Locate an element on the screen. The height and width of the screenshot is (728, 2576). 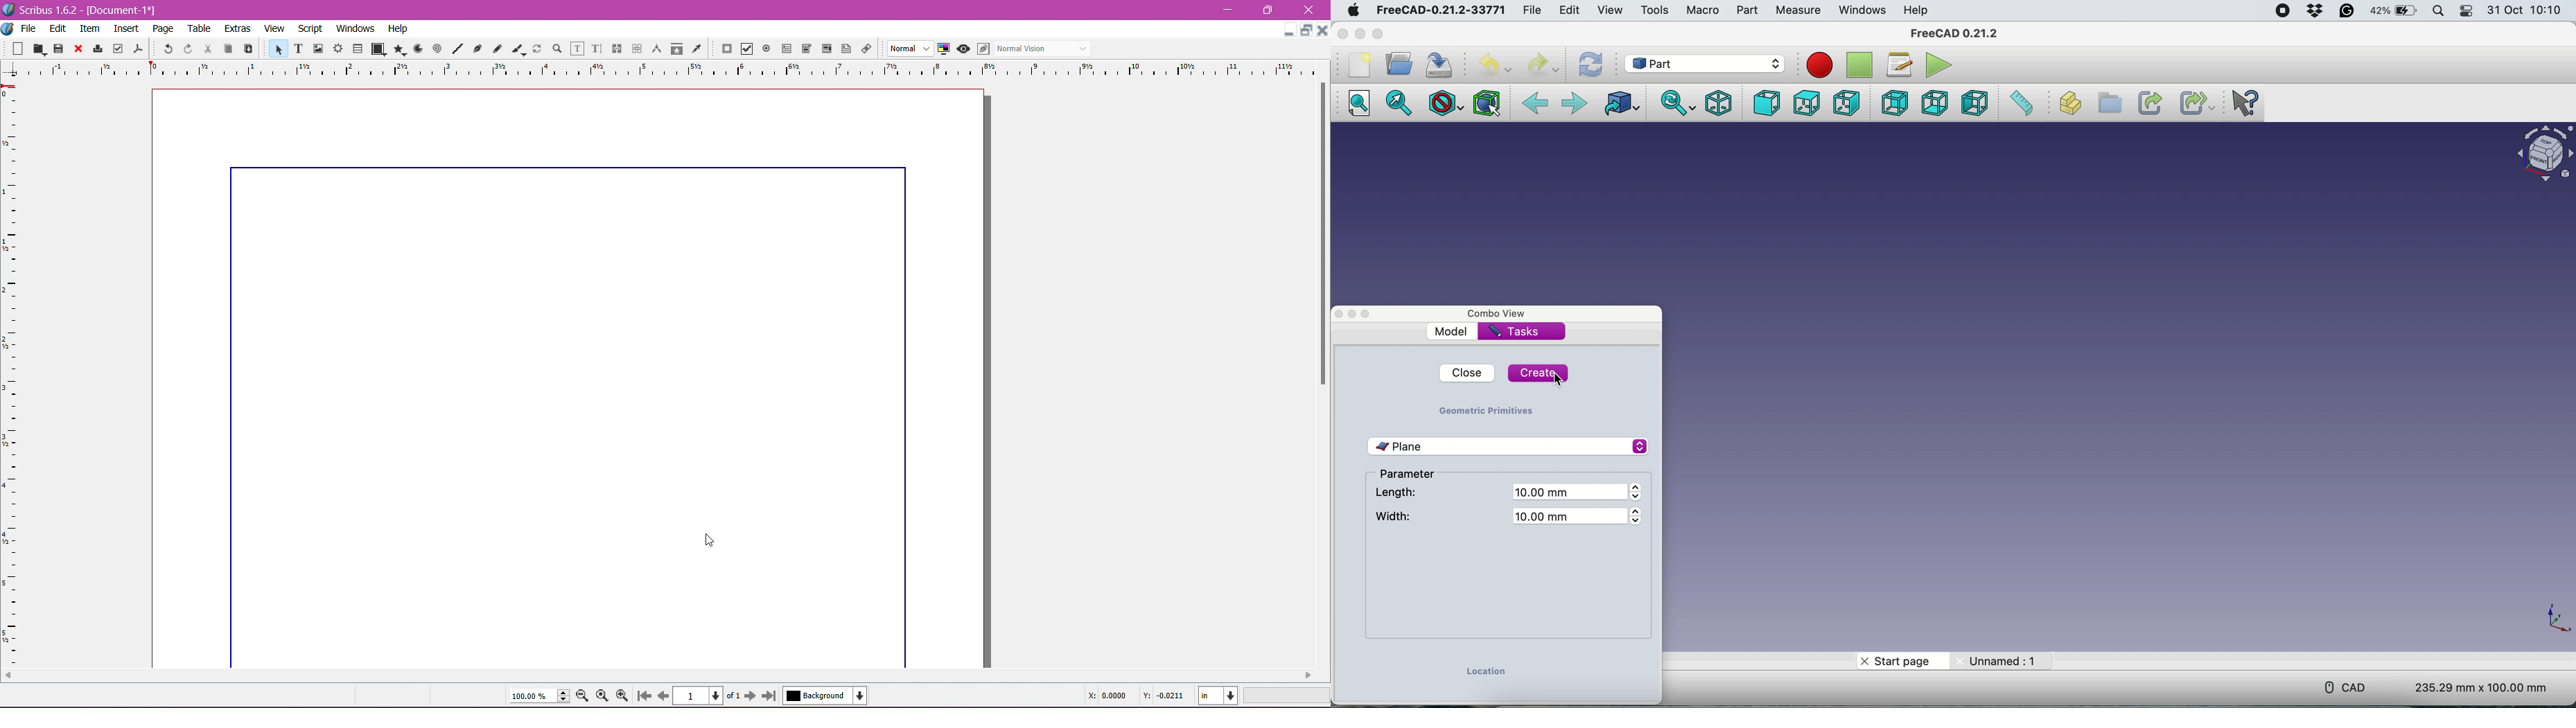
Document Options is located at coordinates (8, 27).